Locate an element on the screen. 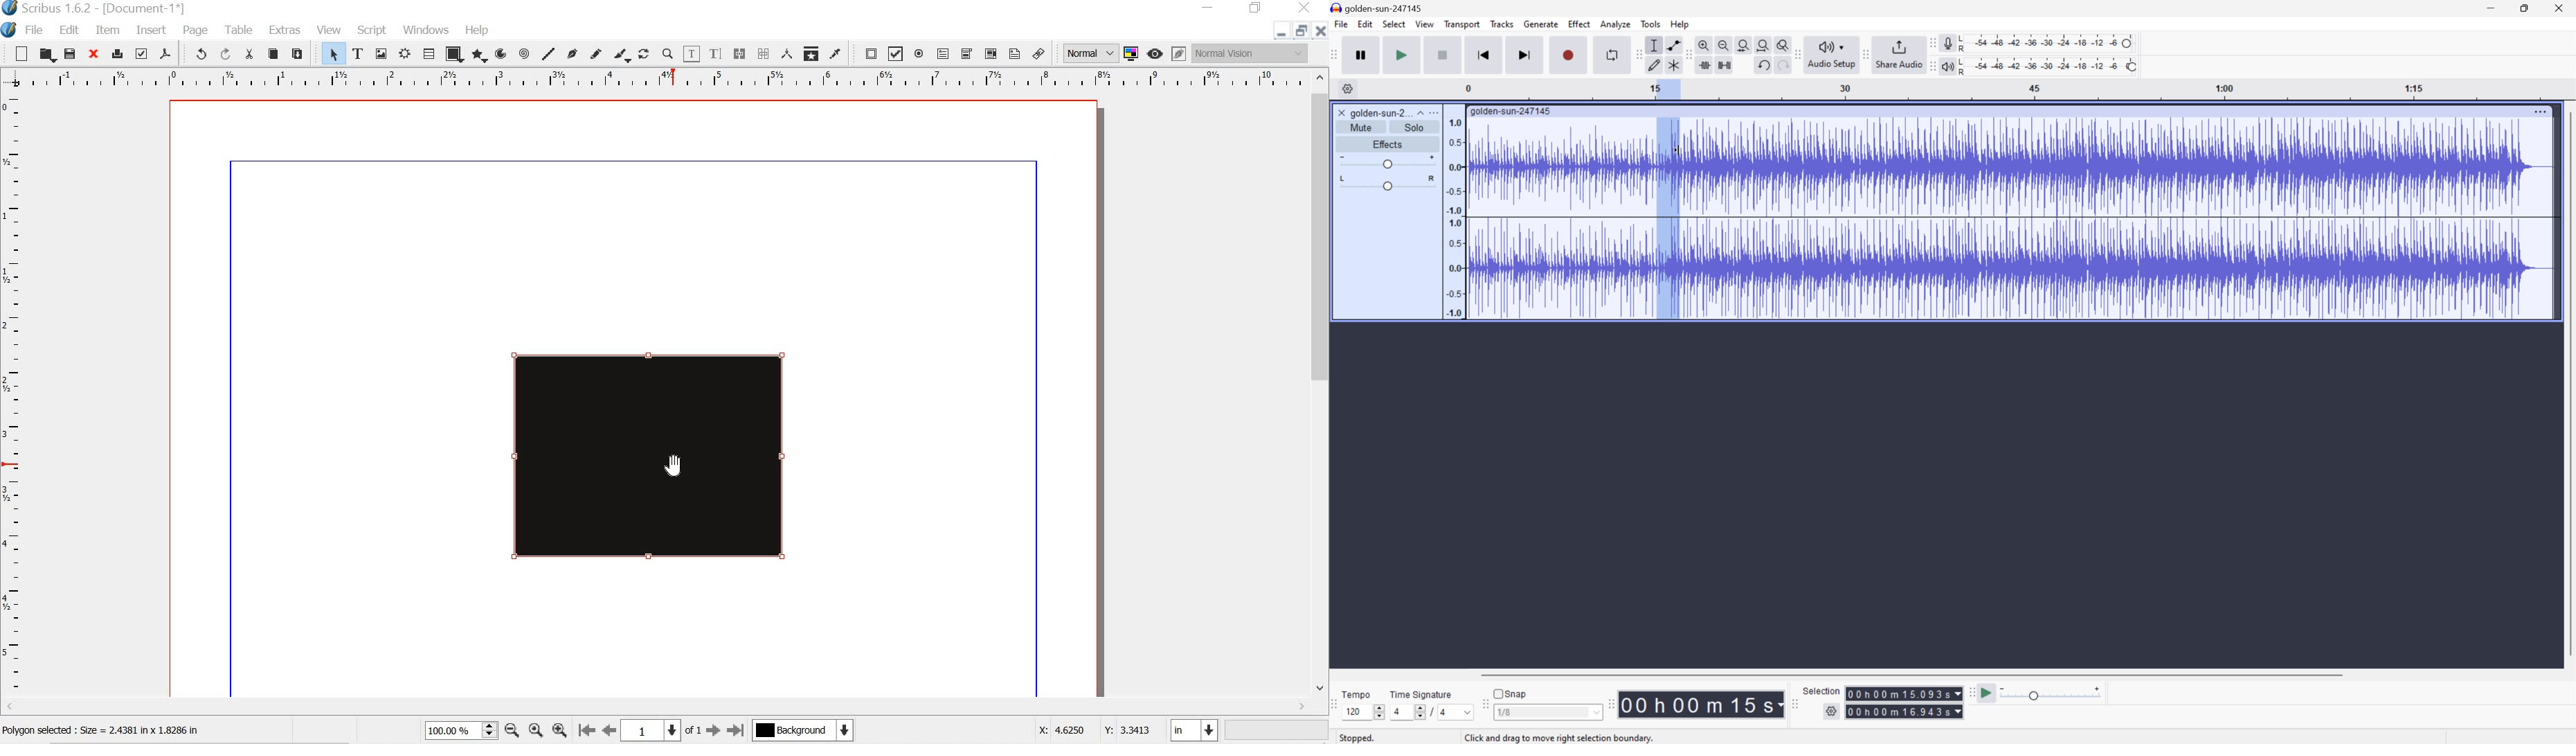 This screenshot has height=756, width=2576. go to next page is located at coordinates (714, 731).